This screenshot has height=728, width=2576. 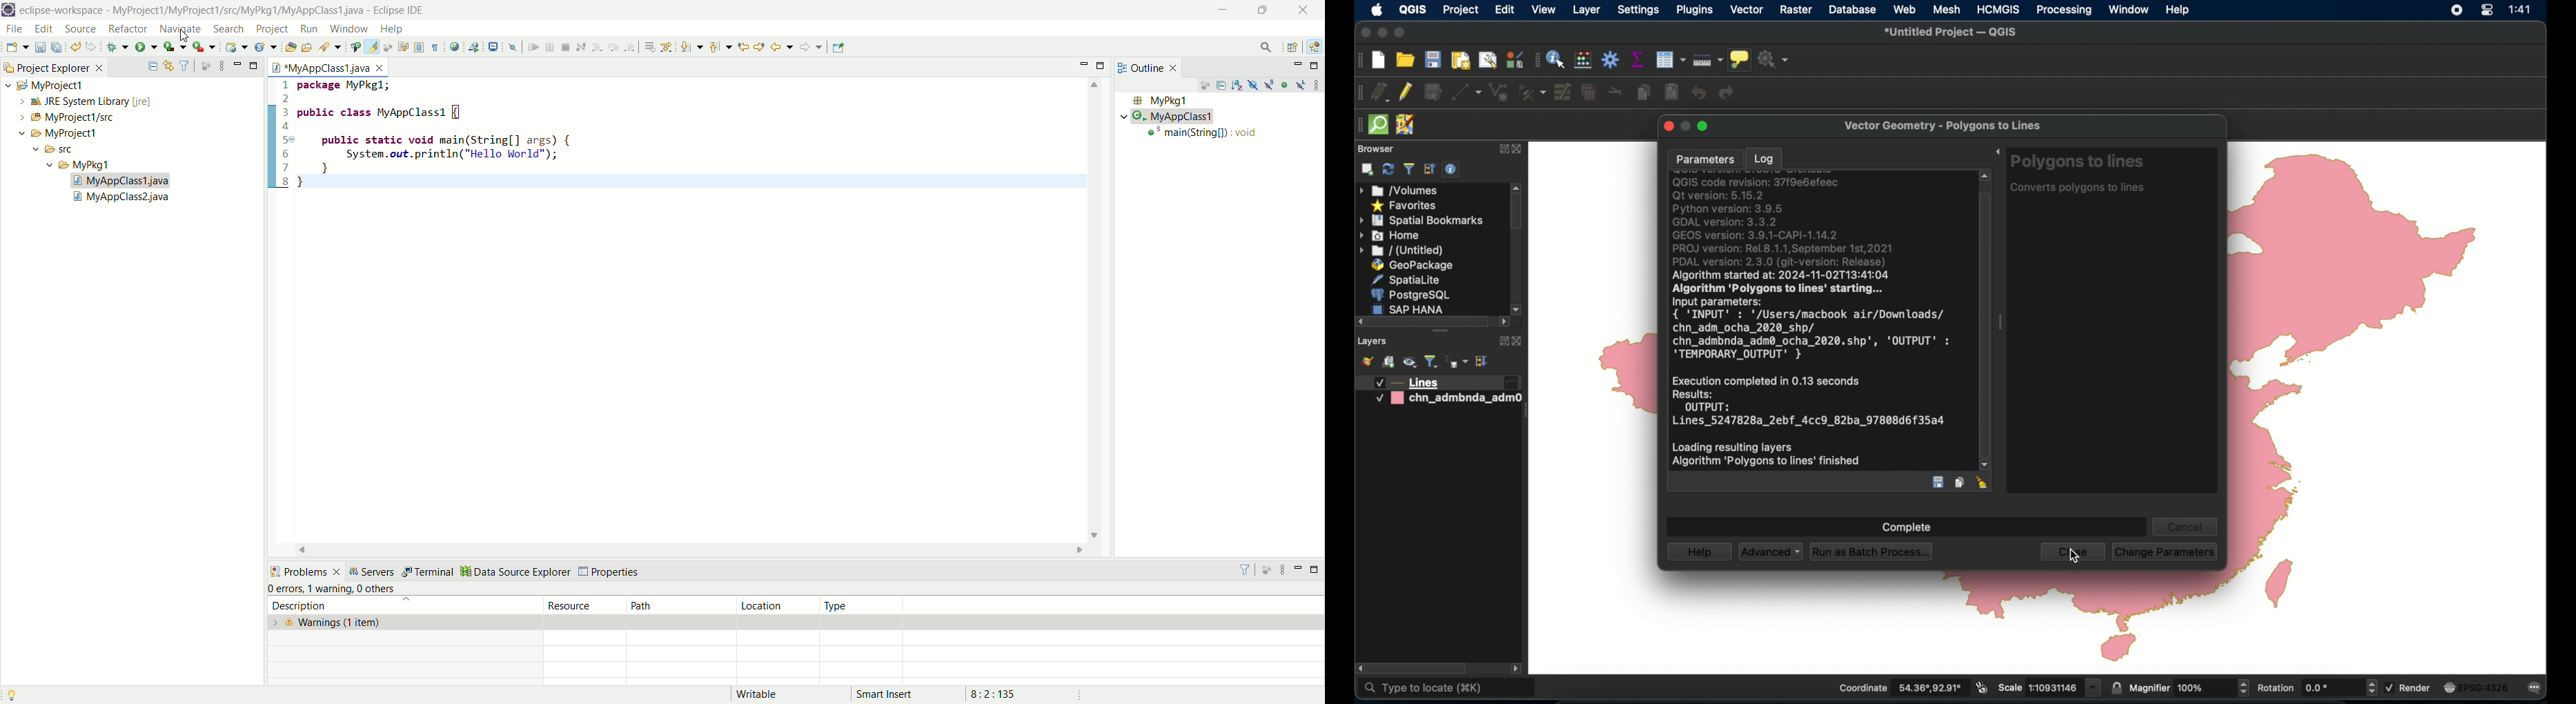 What do you see at coordinates (1223, 9) in the screenshot?
I see `minimize` at bounding box center [1223, 9].